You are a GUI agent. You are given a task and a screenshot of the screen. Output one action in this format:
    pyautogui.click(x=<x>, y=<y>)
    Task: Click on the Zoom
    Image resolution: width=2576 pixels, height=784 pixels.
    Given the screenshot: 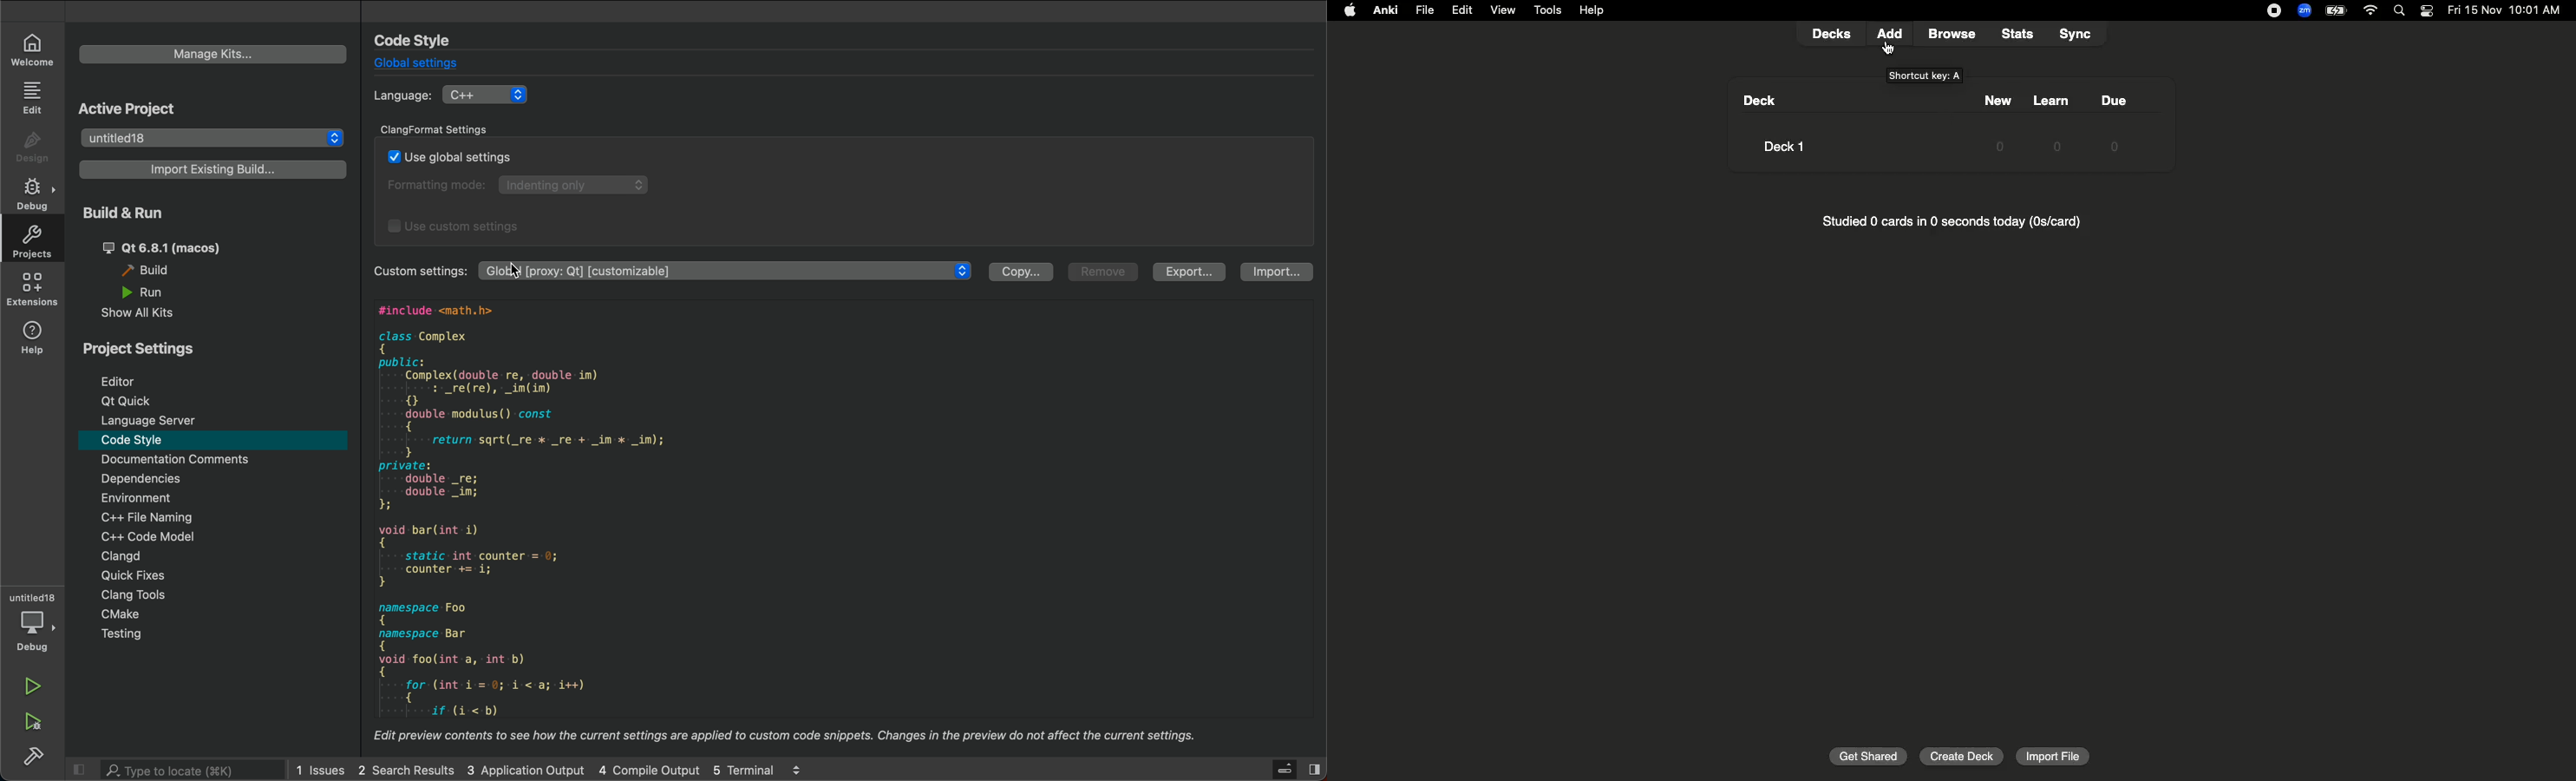 What is the action you would take?
    pyautogui.click(x=2303, y=11)
    